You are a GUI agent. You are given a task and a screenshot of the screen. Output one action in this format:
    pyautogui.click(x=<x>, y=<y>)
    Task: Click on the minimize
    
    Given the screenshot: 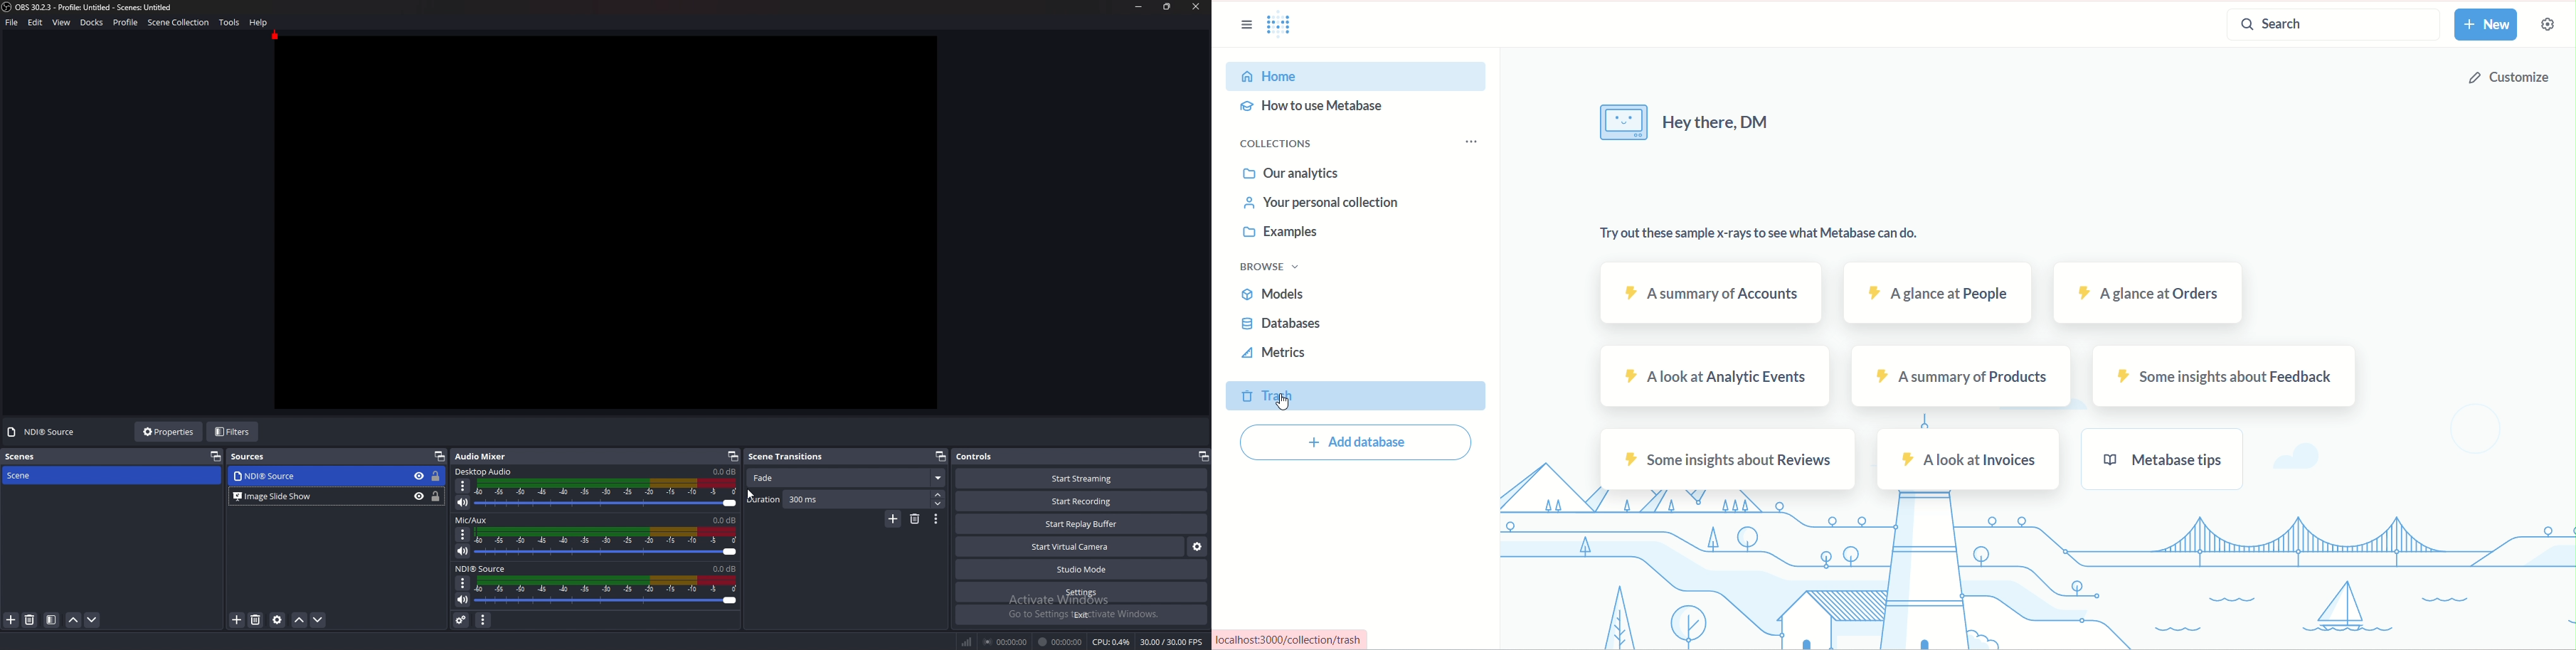 What is the action you would take?
    pyautogui.click(x=1140, y=7)
    